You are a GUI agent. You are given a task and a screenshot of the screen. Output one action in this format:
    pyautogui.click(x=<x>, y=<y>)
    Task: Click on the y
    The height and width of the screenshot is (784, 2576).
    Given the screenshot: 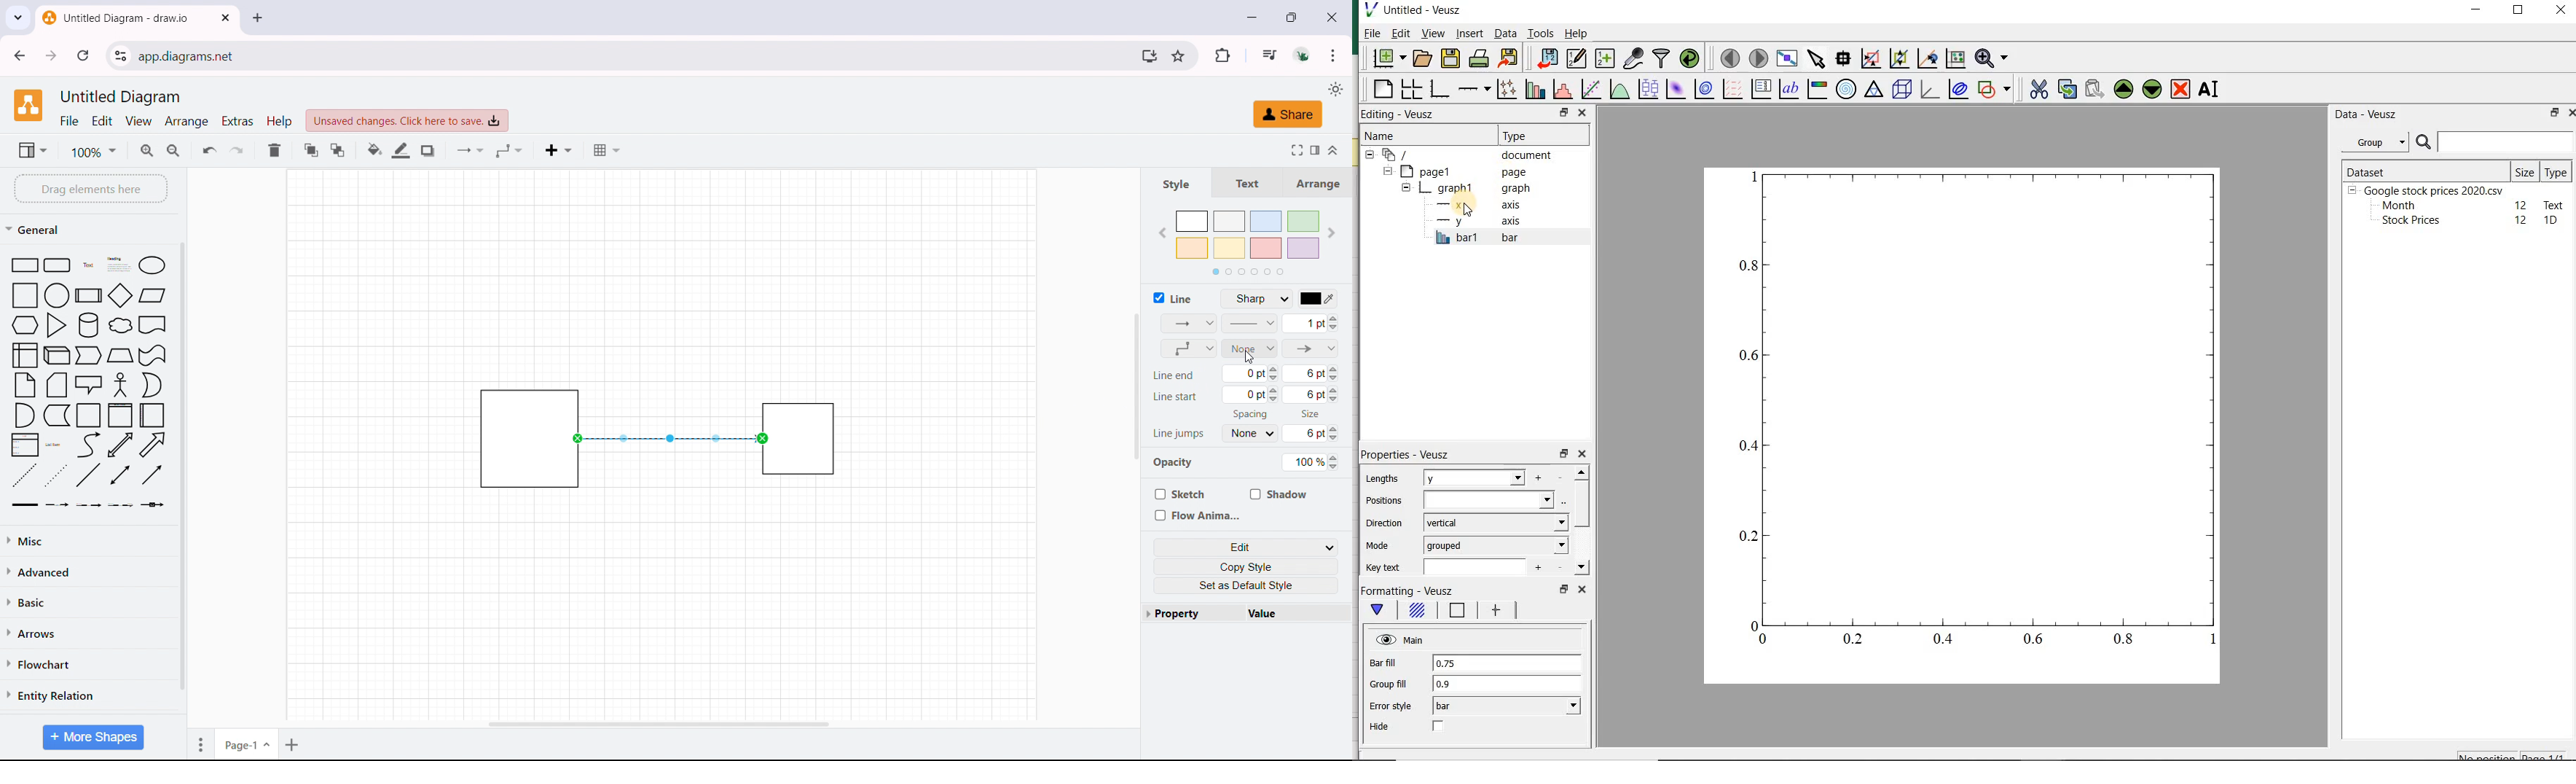 What is the action you would take?
    pyautogui.click(x=1472, y=478)
    